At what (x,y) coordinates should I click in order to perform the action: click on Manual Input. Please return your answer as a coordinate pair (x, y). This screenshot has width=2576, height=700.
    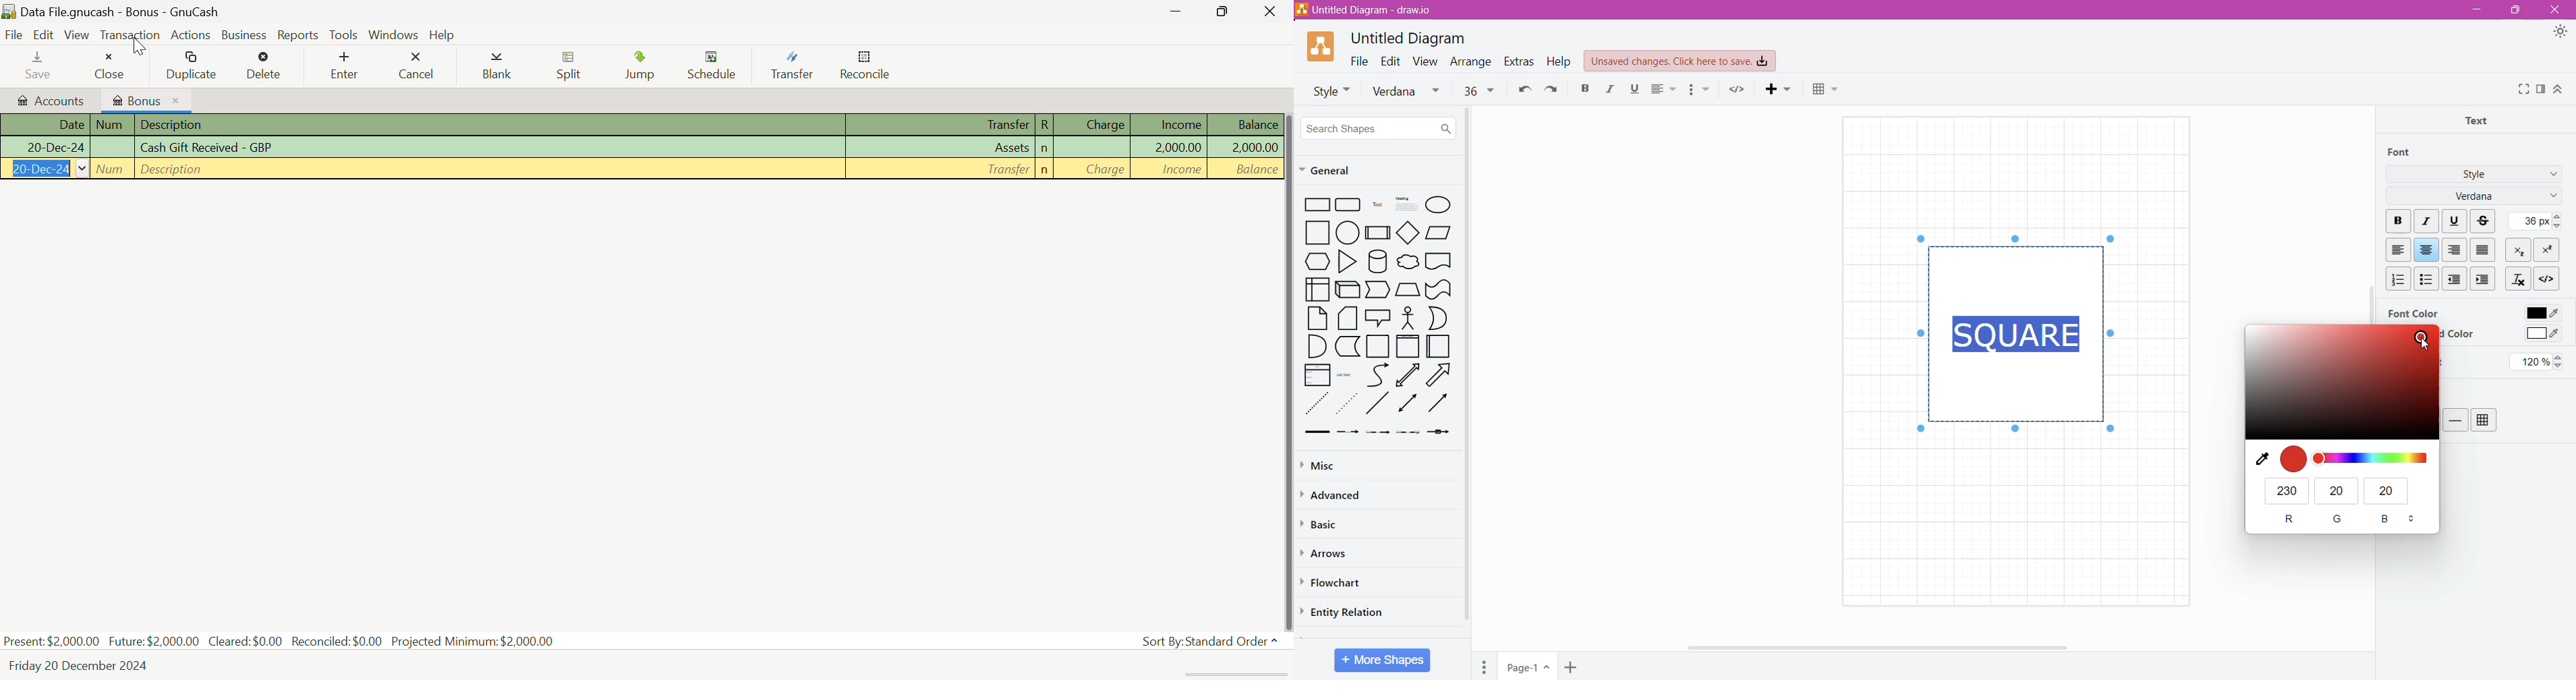
    Looking at the image, I should click on (1407, 290).